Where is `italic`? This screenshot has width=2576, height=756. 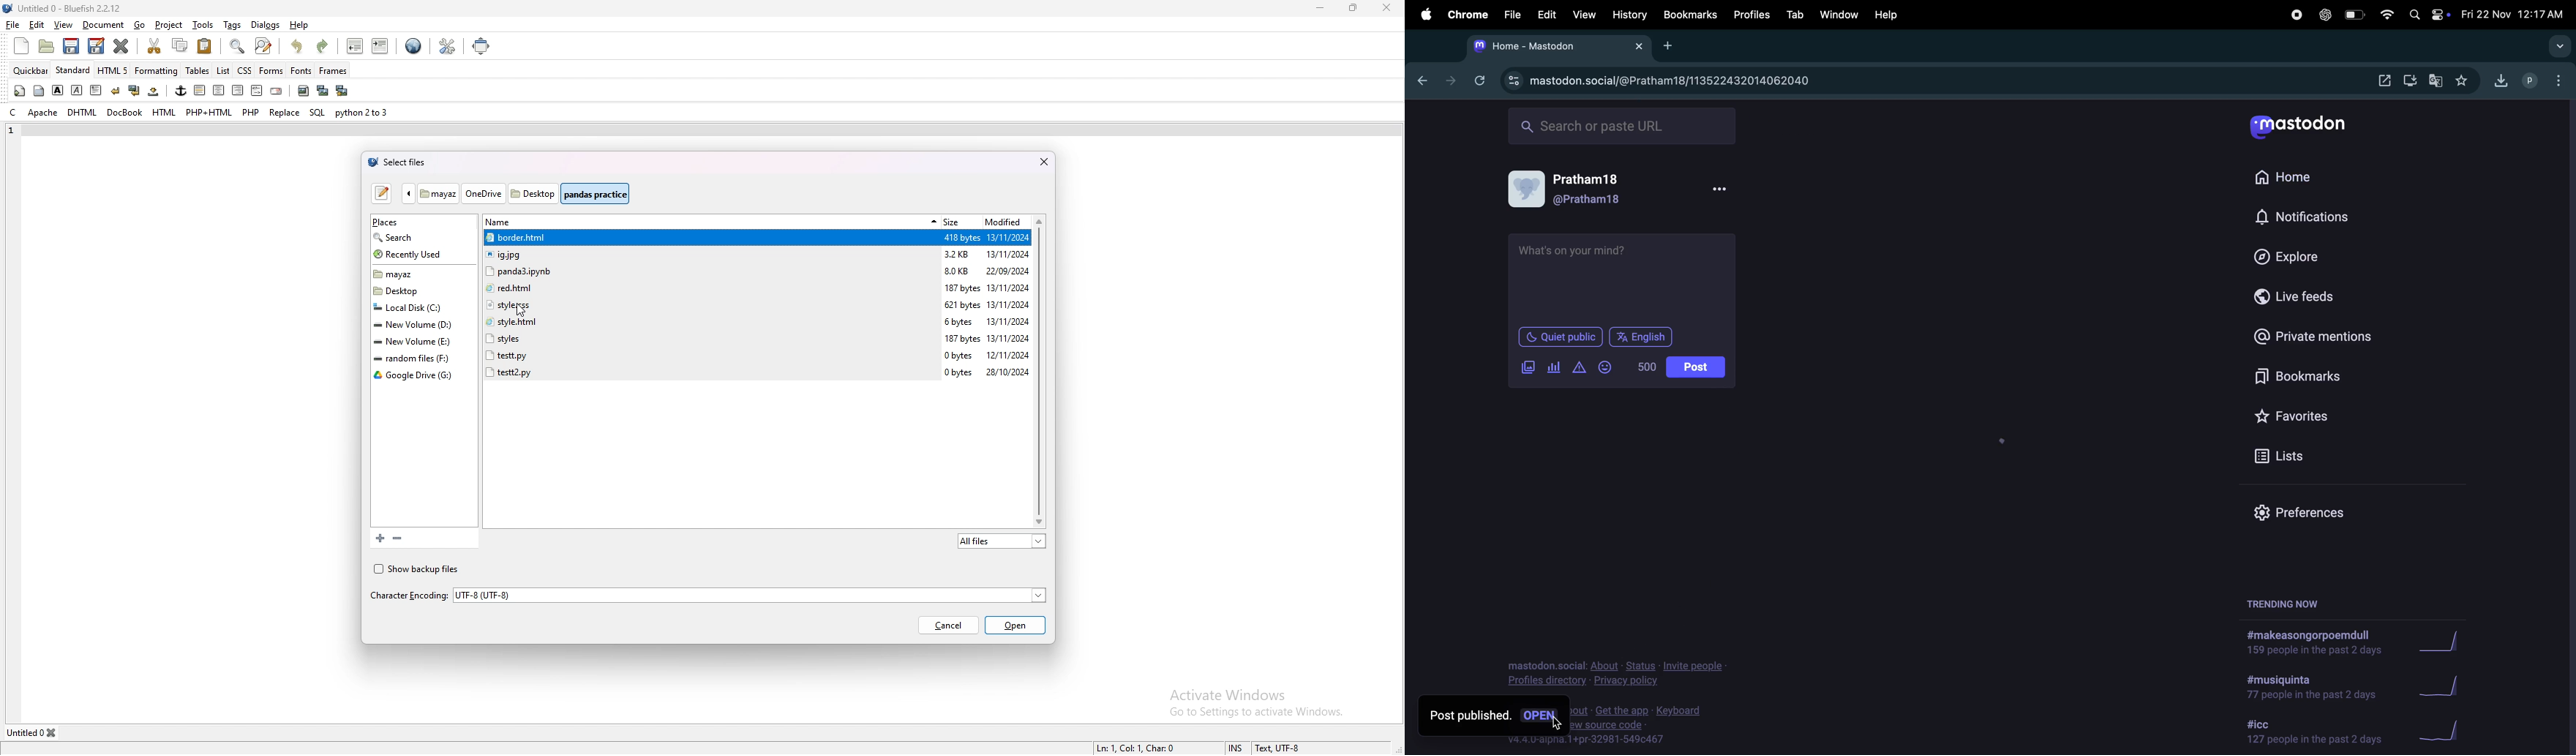 italic is located at coordinates (78, 91).